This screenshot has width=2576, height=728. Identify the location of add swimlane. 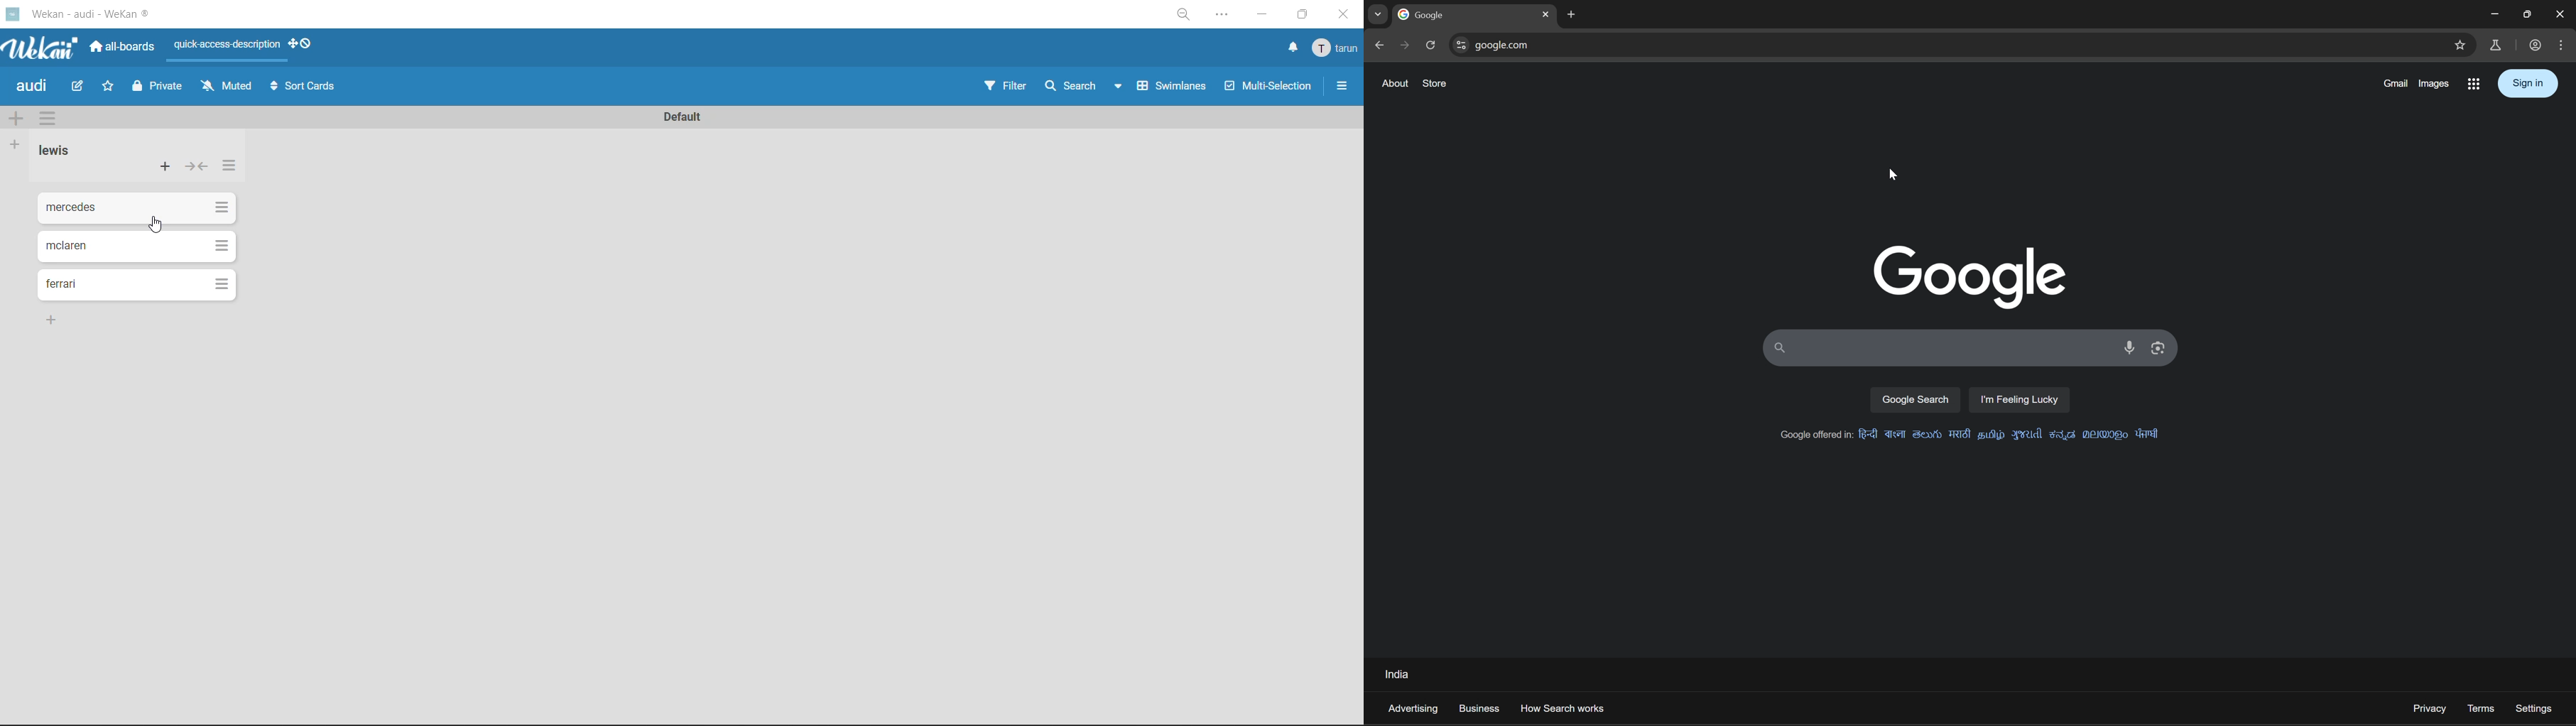
(16, 119).